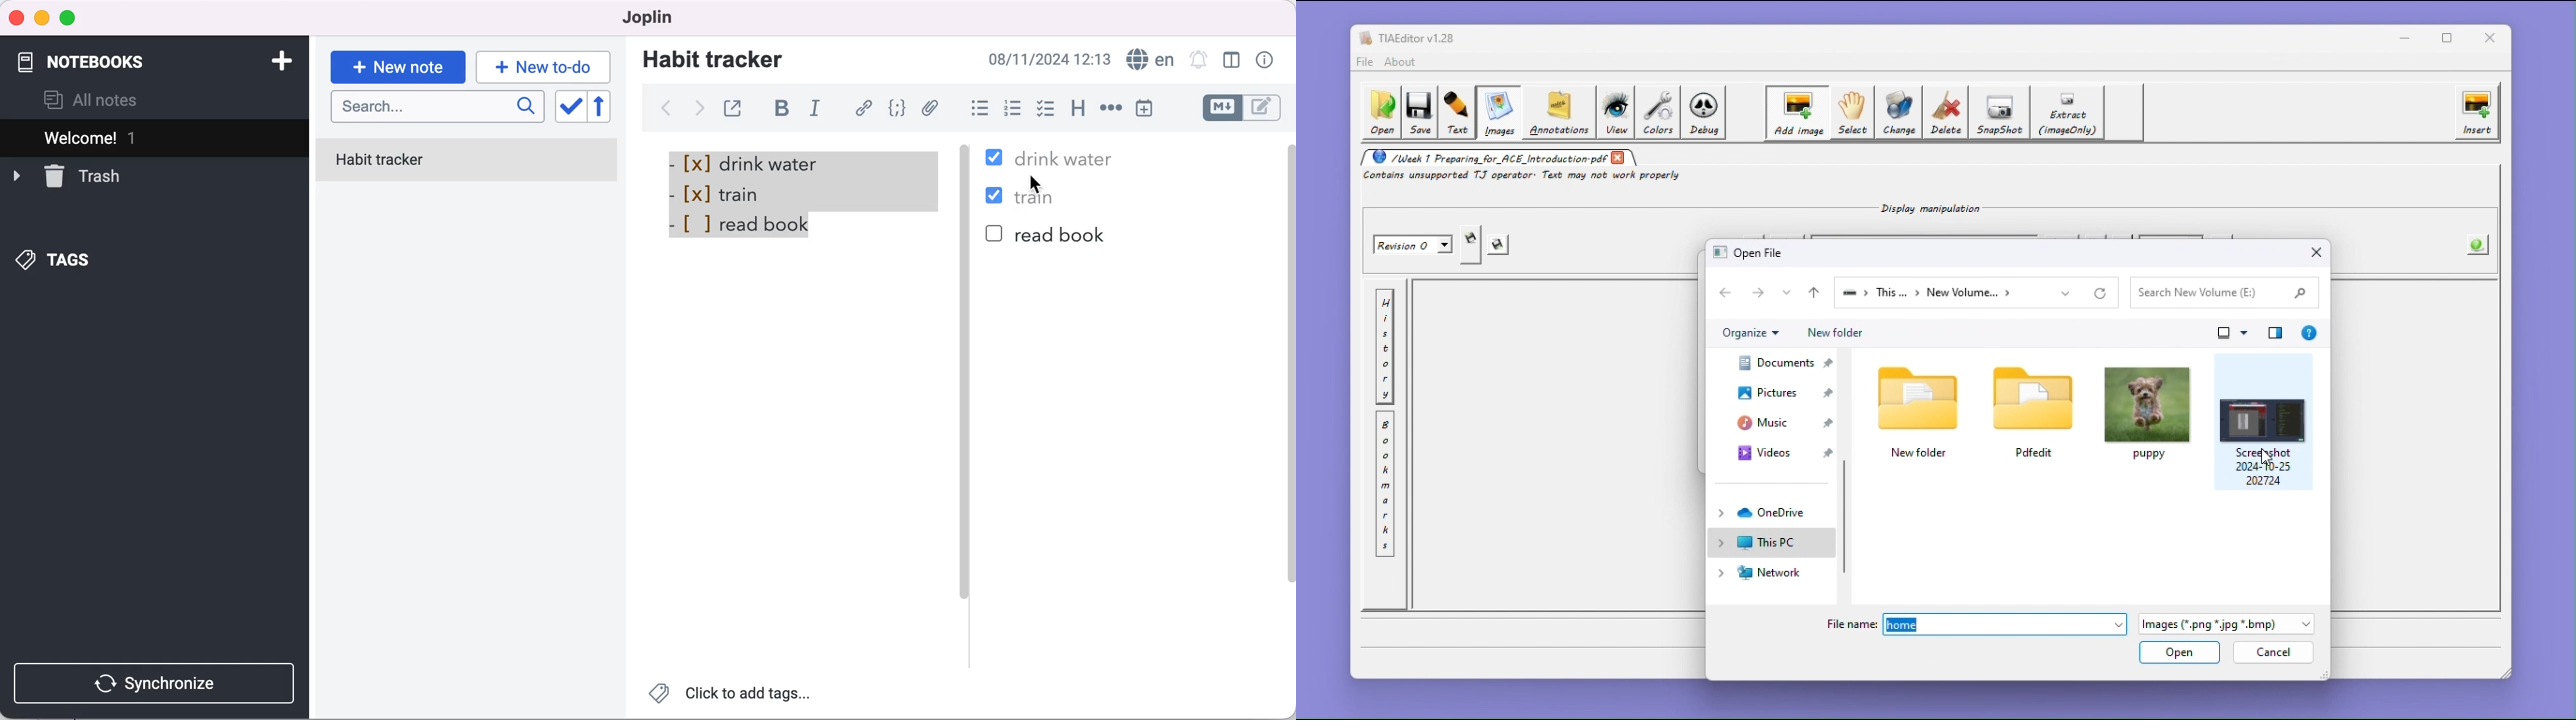  Describe the element at coordinates (1047, 104) in the screenshot. I see `checkbox` at that location.